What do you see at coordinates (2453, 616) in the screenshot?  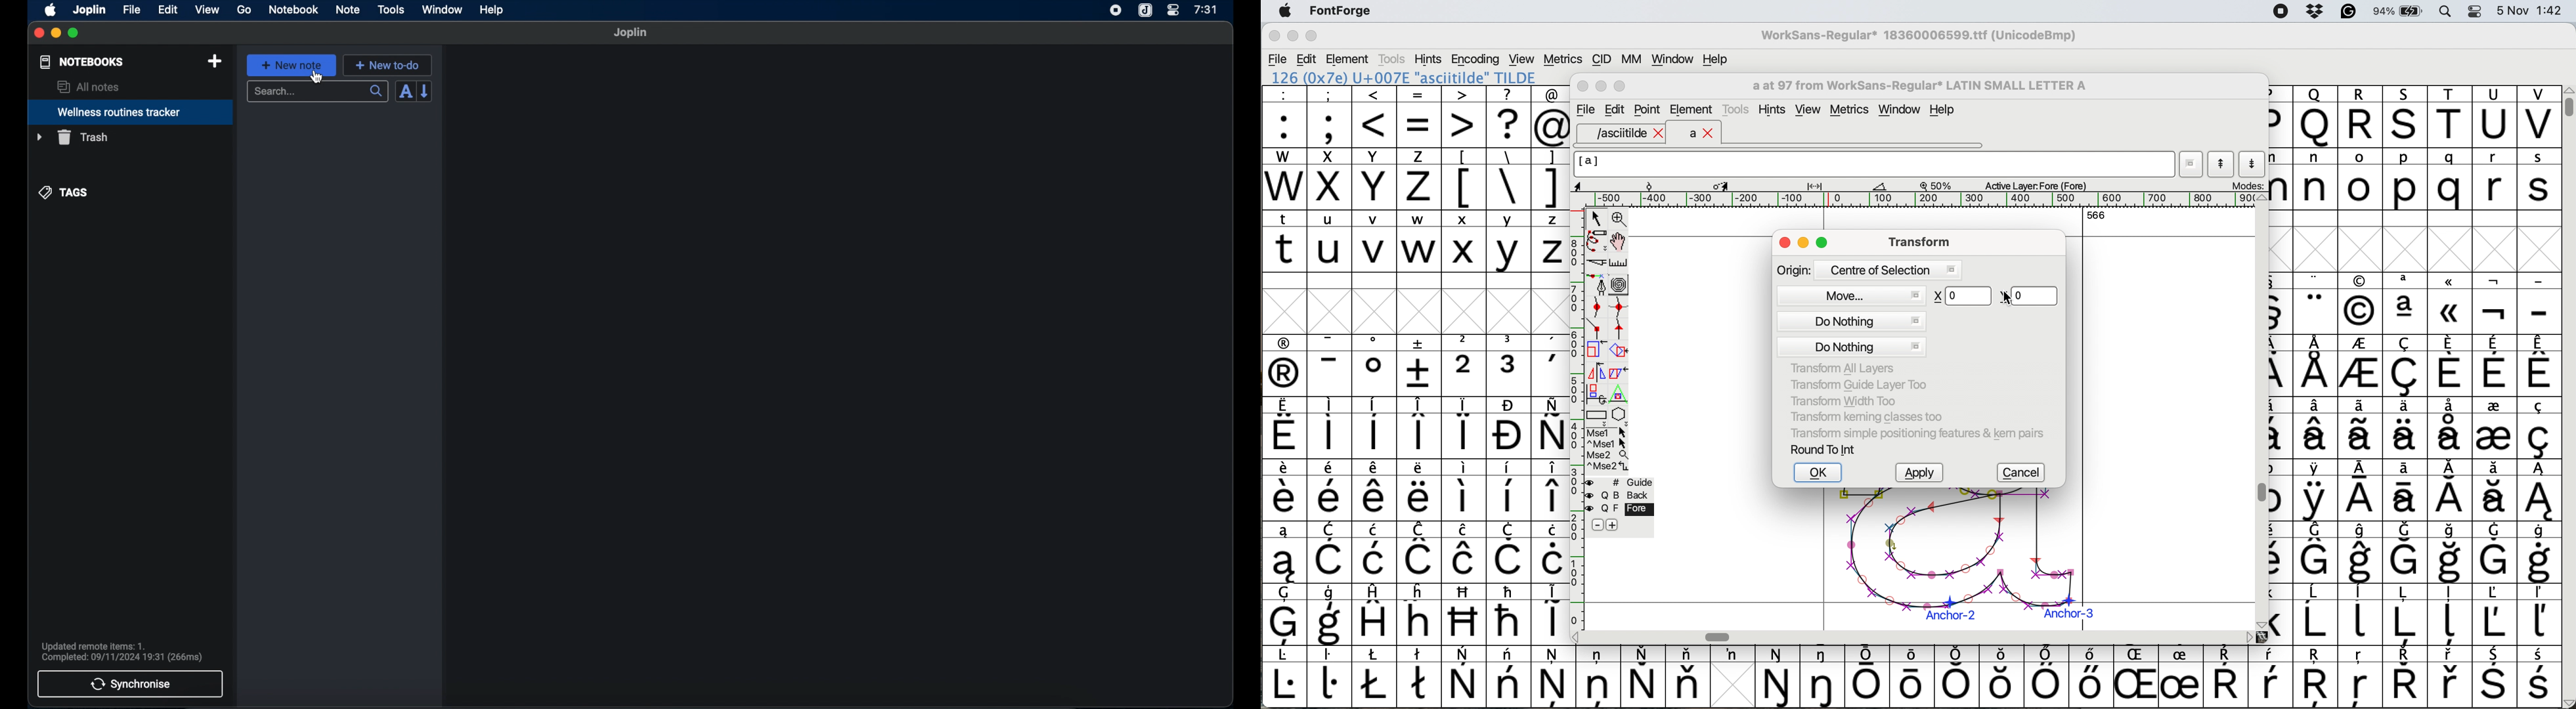 I see `symbol` at bounding box center [2453, 616].